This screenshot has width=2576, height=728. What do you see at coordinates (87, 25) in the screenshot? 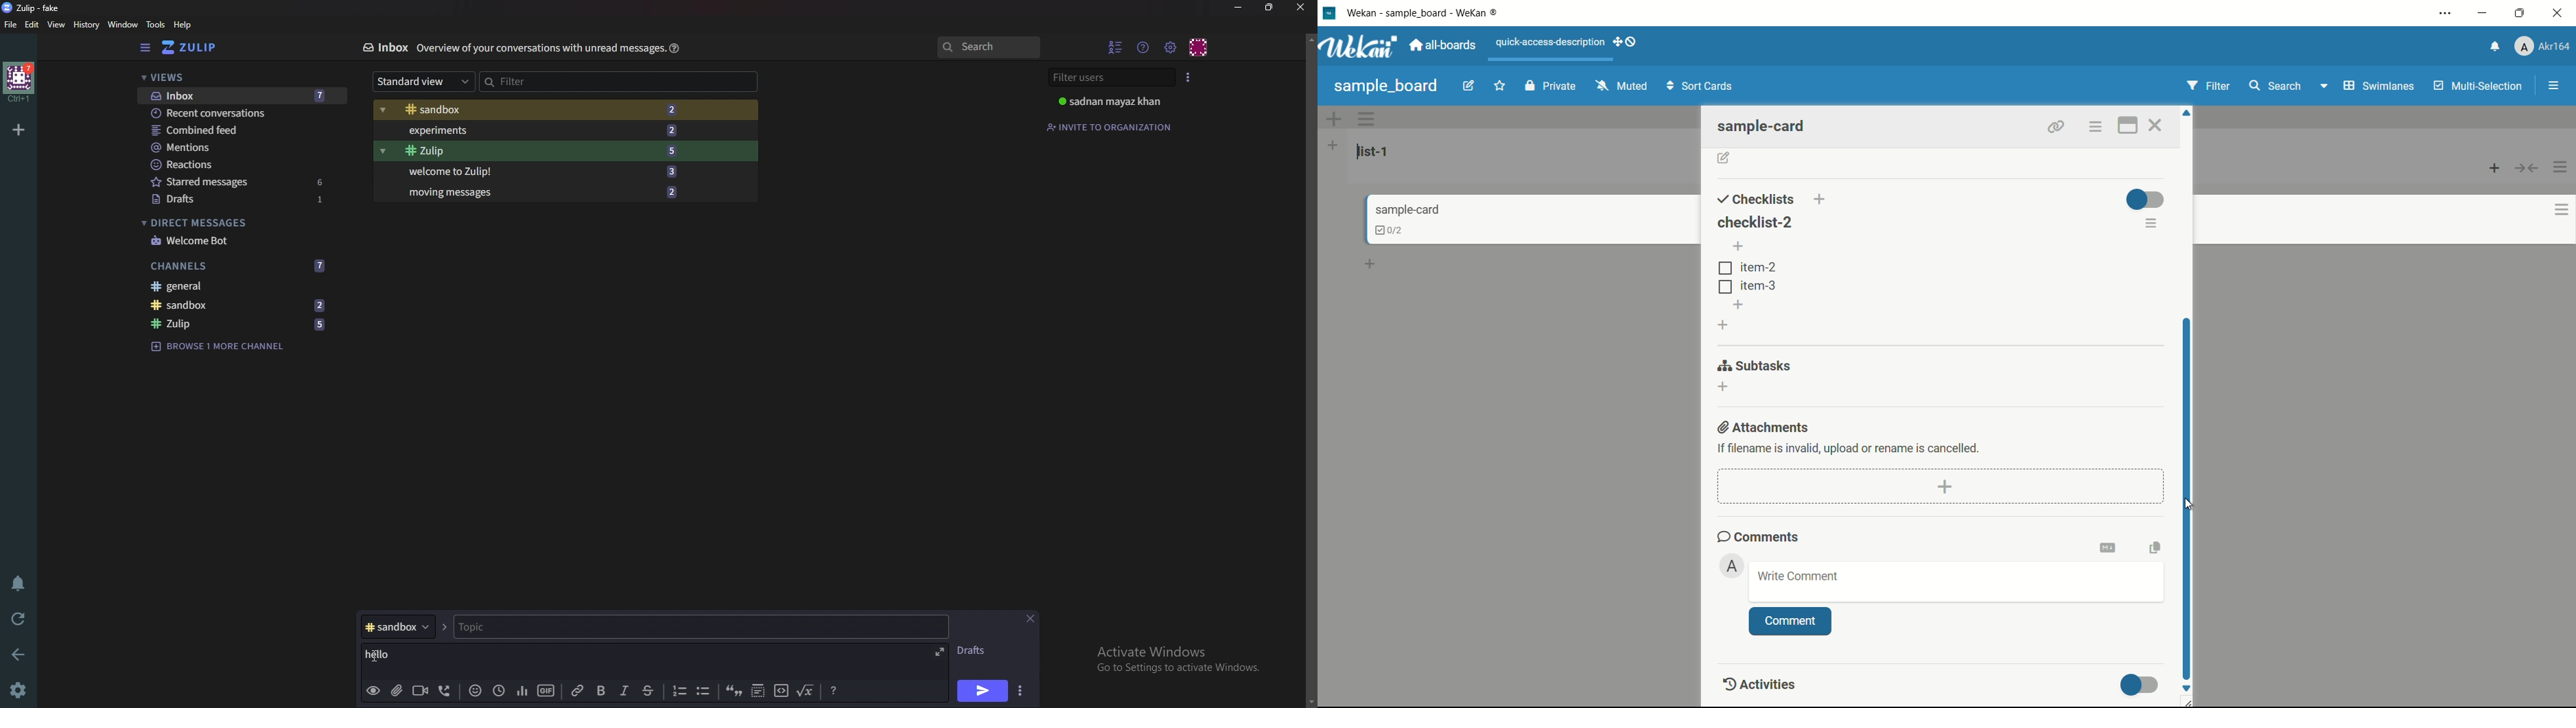
I see `history` at bounding box center [87, 25].